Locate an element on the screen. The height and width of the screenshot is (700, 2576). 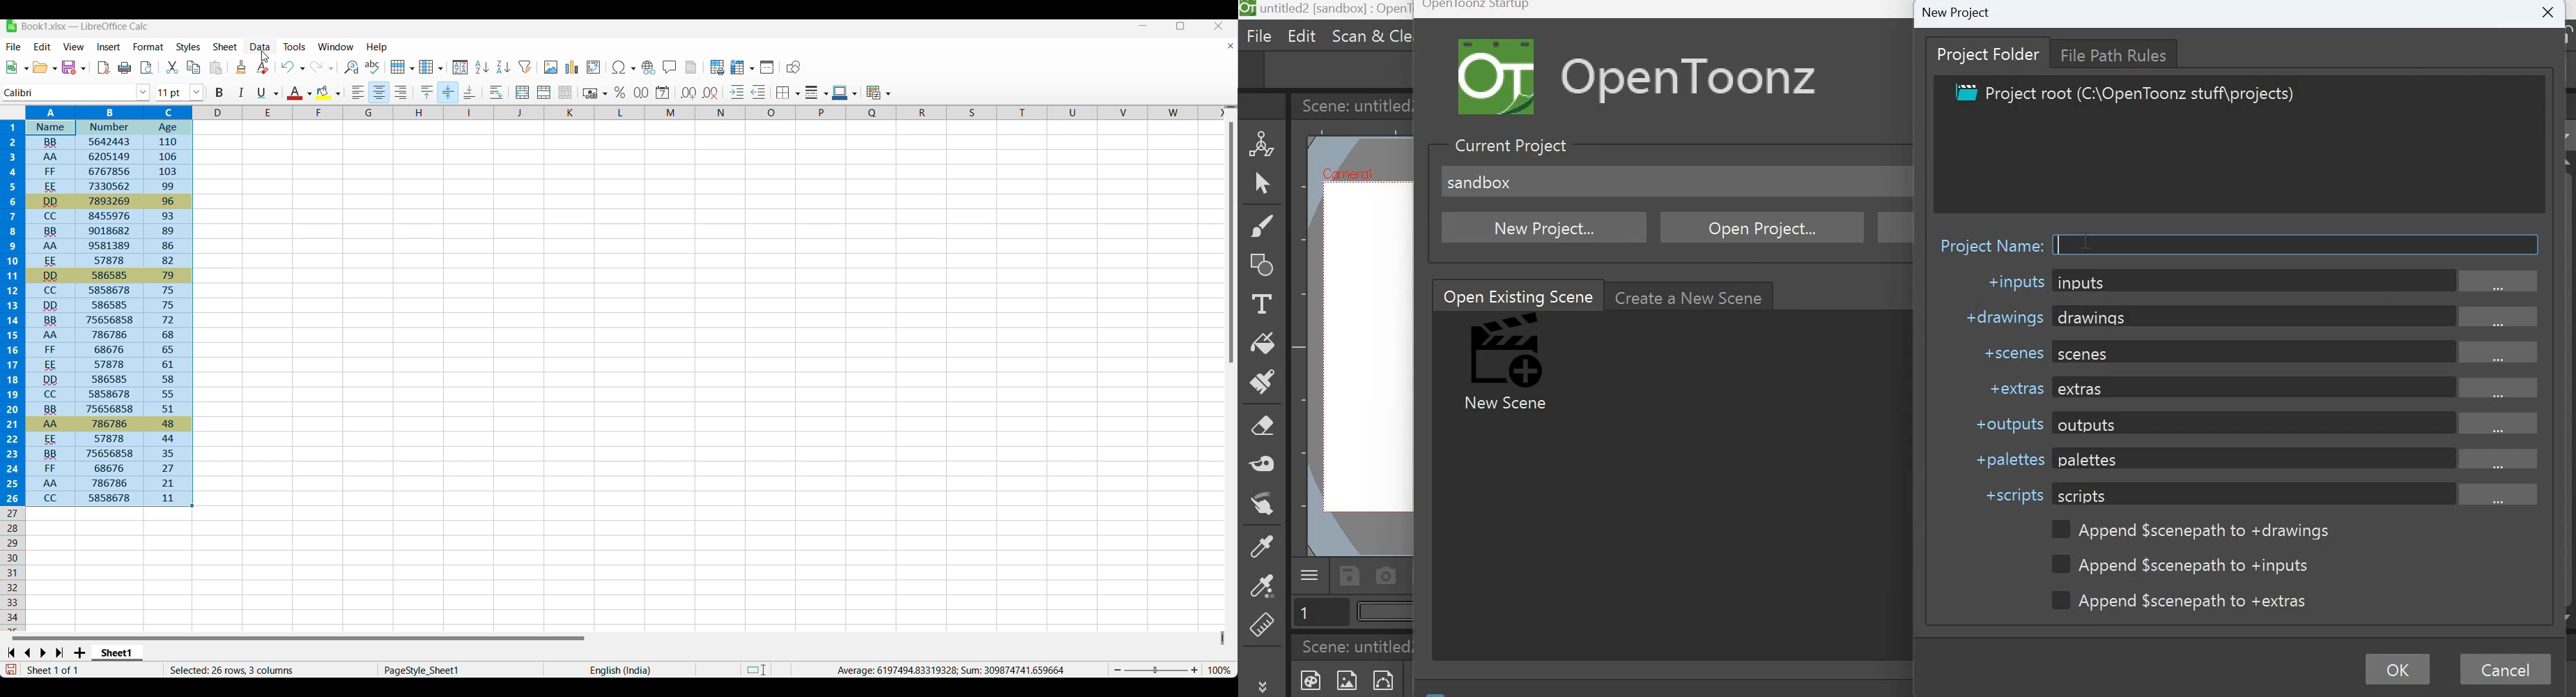
File menu is located at coordinates (14, 46).